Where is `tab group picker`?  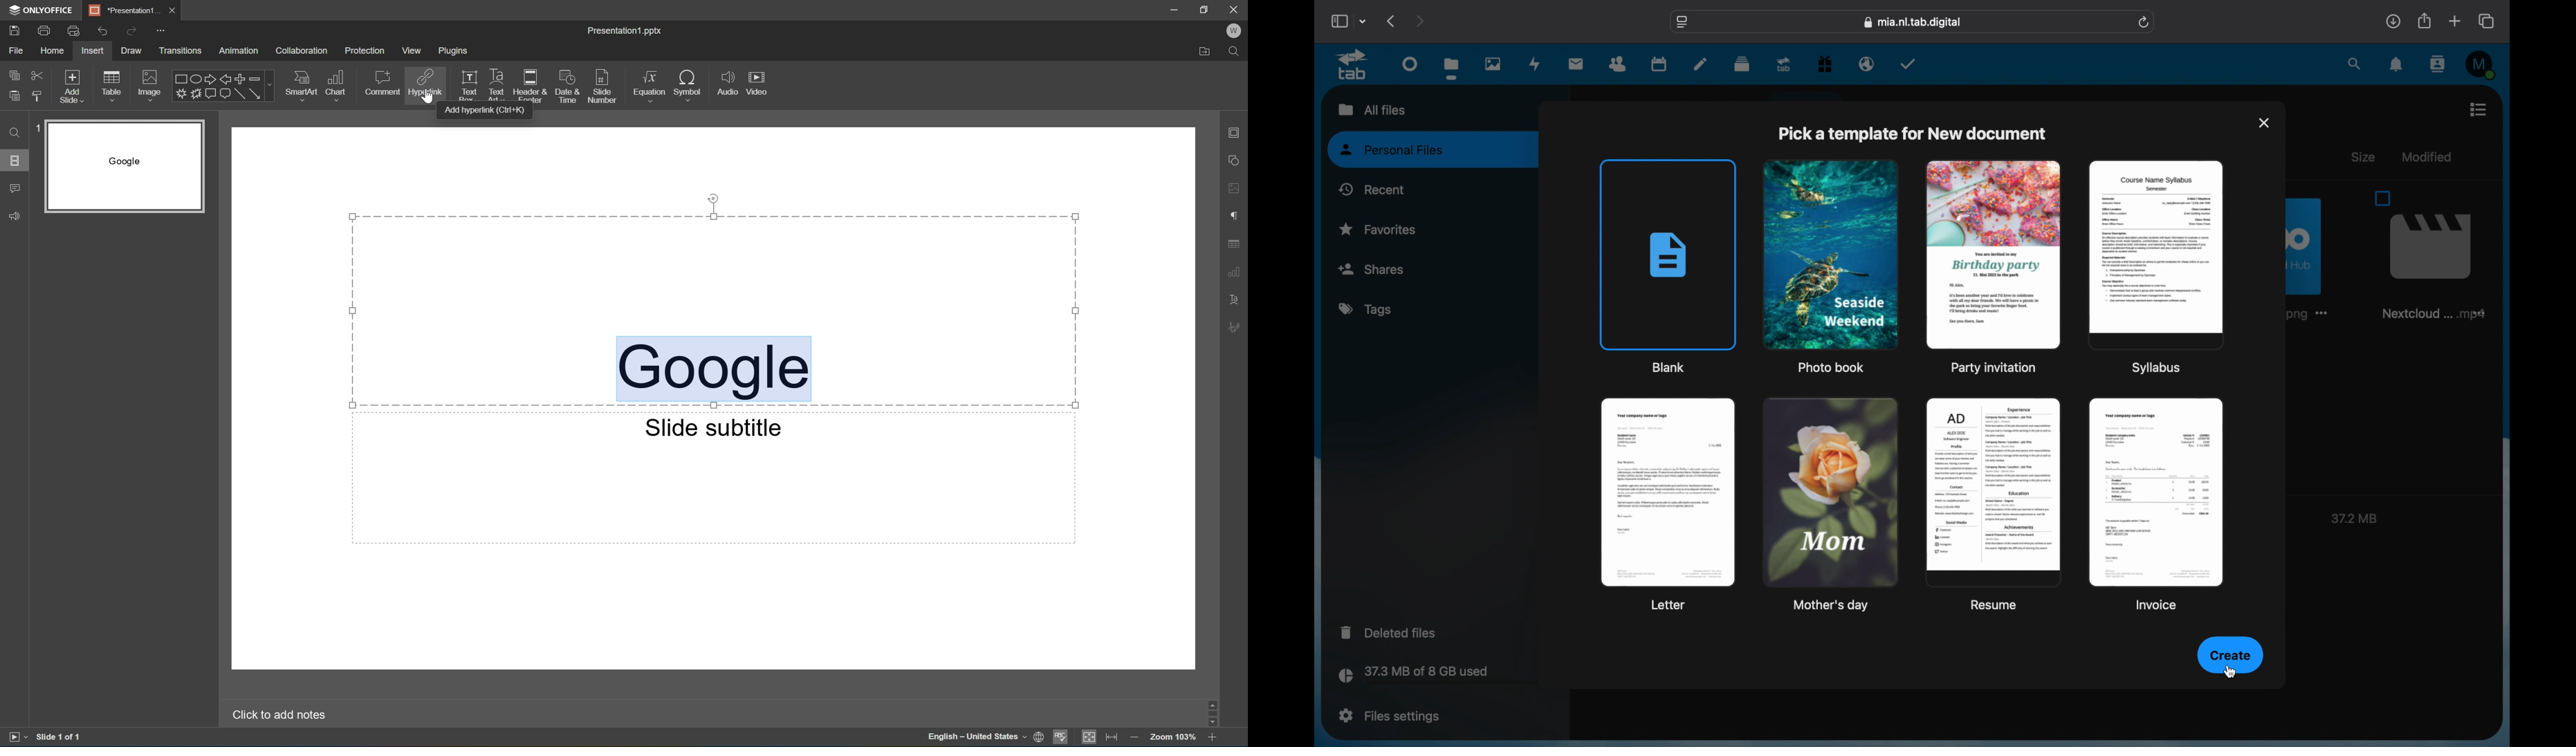 tab group picker is located at coordinates (1363, 21).